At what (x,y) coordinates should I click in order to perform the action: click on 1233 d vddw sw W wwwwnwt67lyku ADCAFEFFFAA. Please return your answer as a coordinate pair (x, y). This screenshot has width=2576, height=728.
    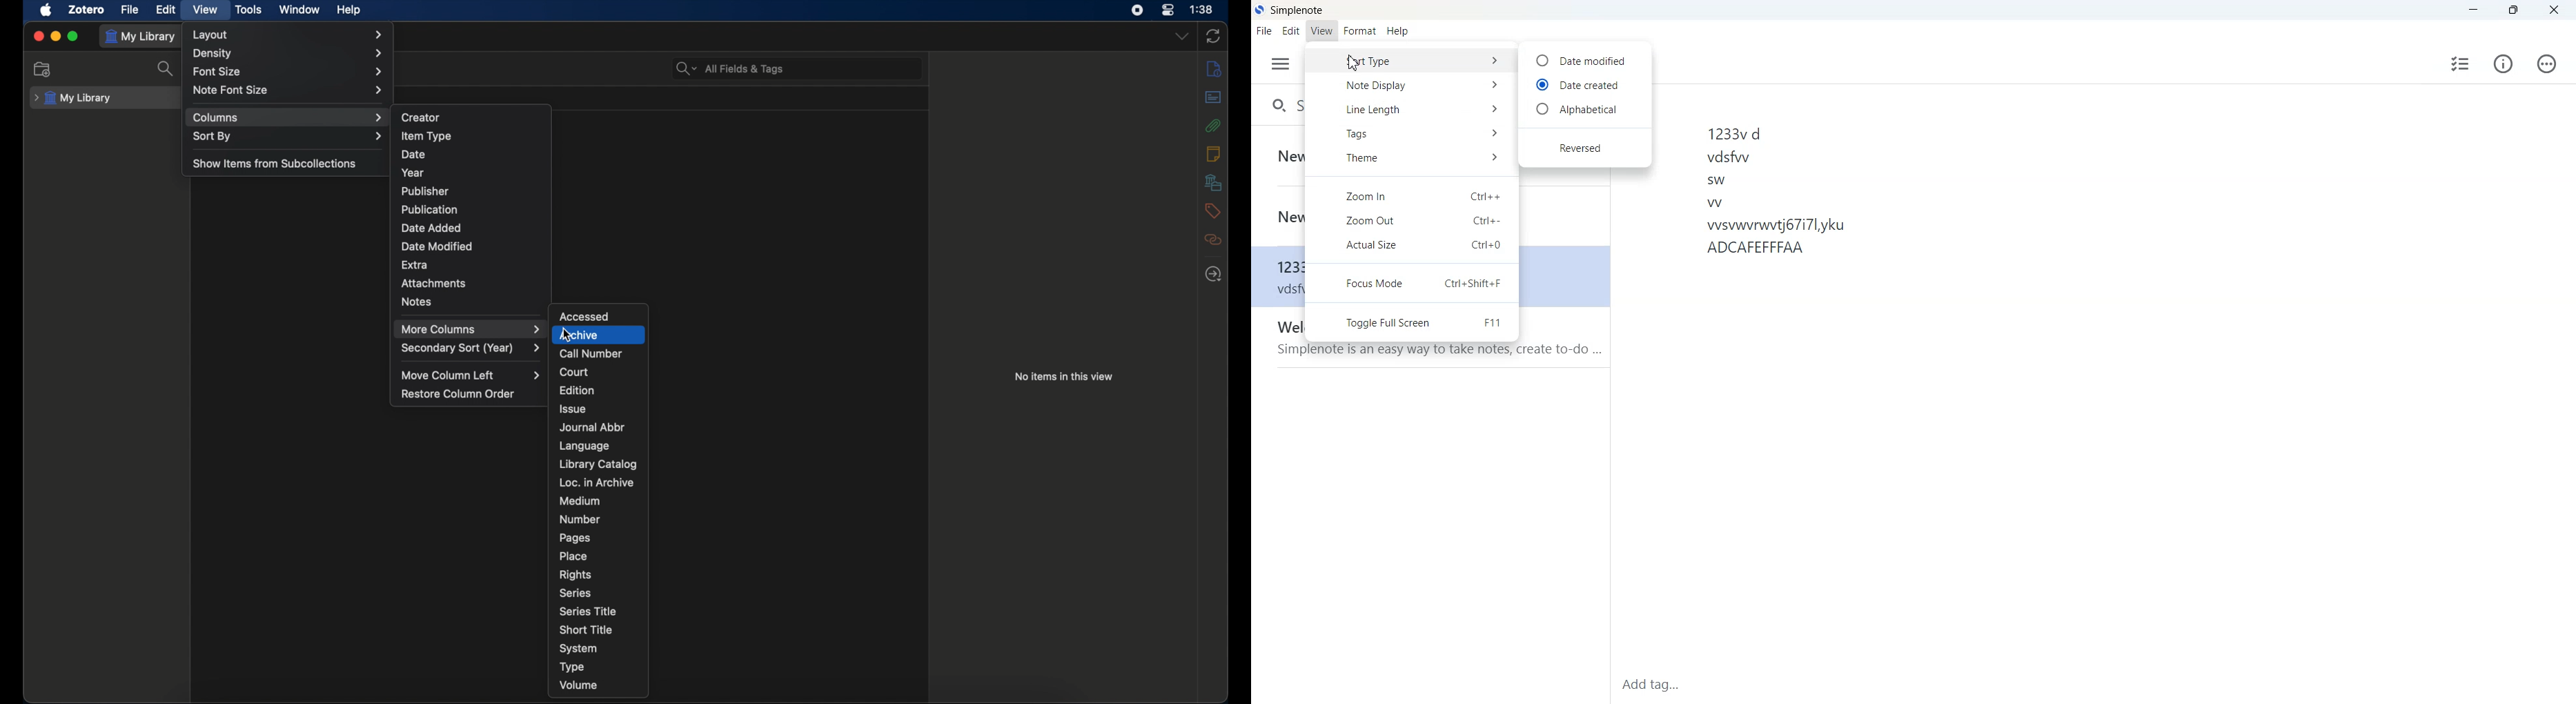
    Looking at the image, I should click on (2119, 374).